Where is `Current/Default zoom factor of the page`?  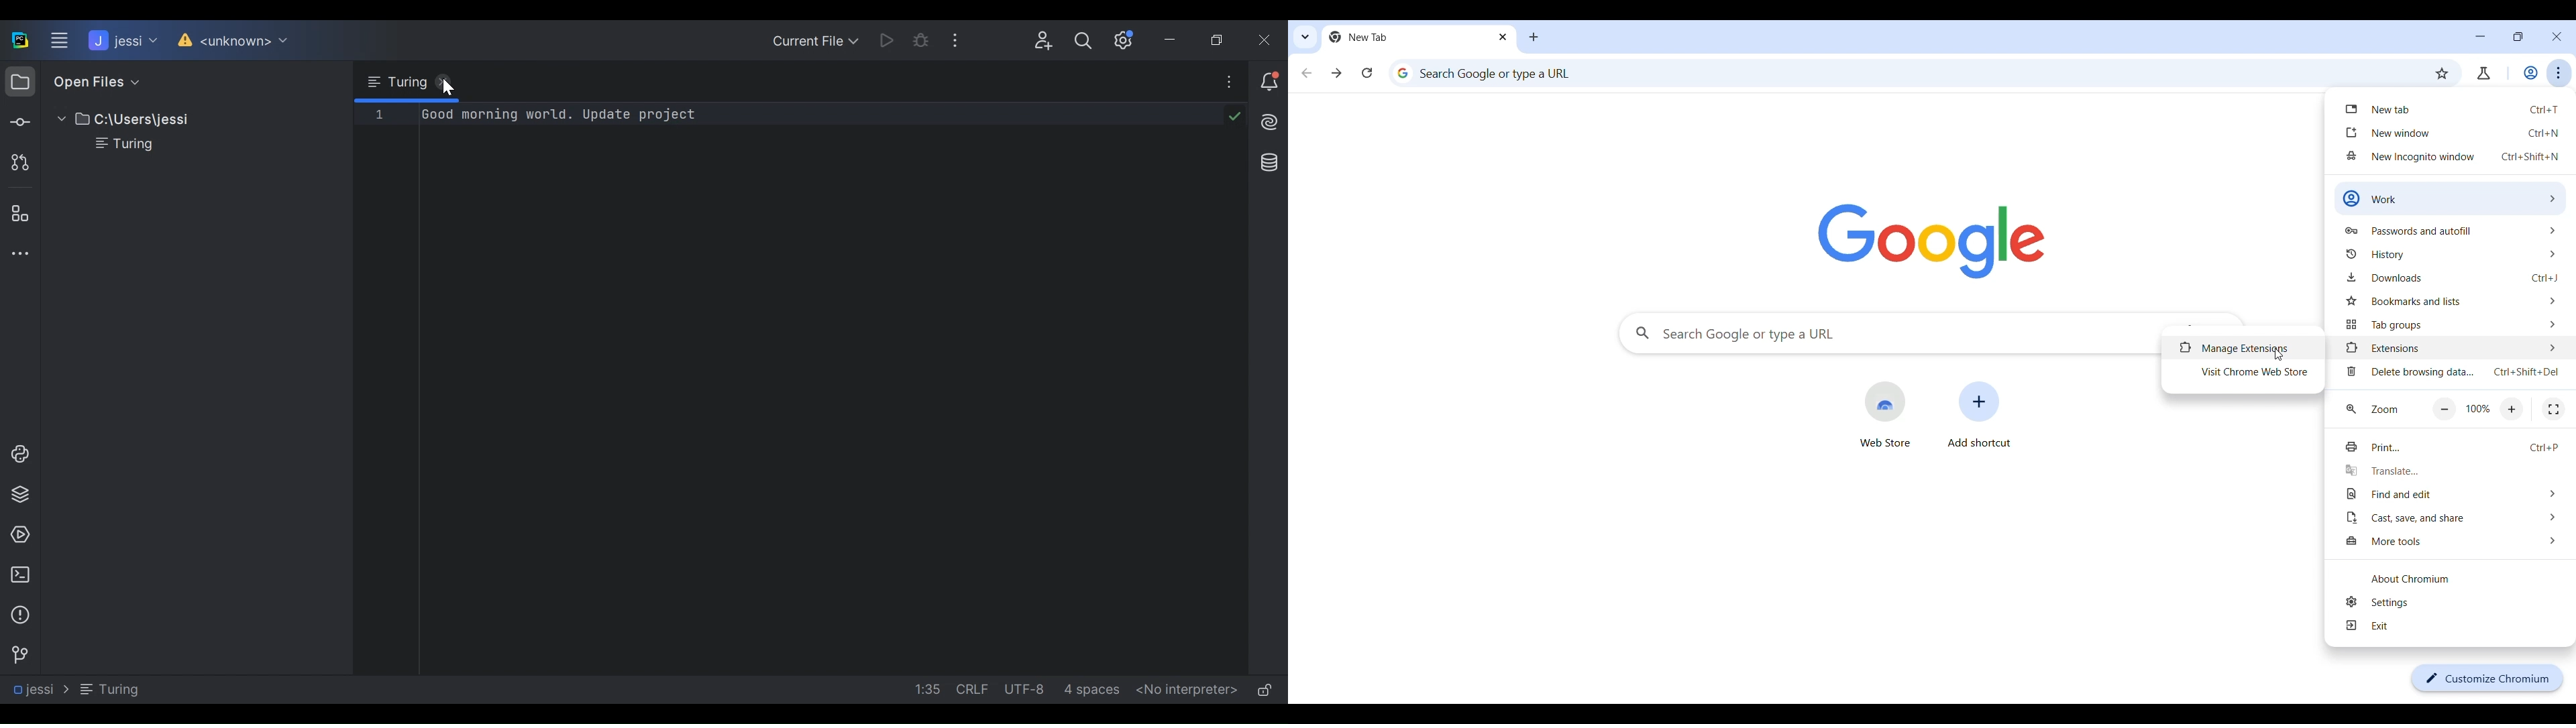
Current/Default zoom factor of the page is located at coordinates (2477, 408).